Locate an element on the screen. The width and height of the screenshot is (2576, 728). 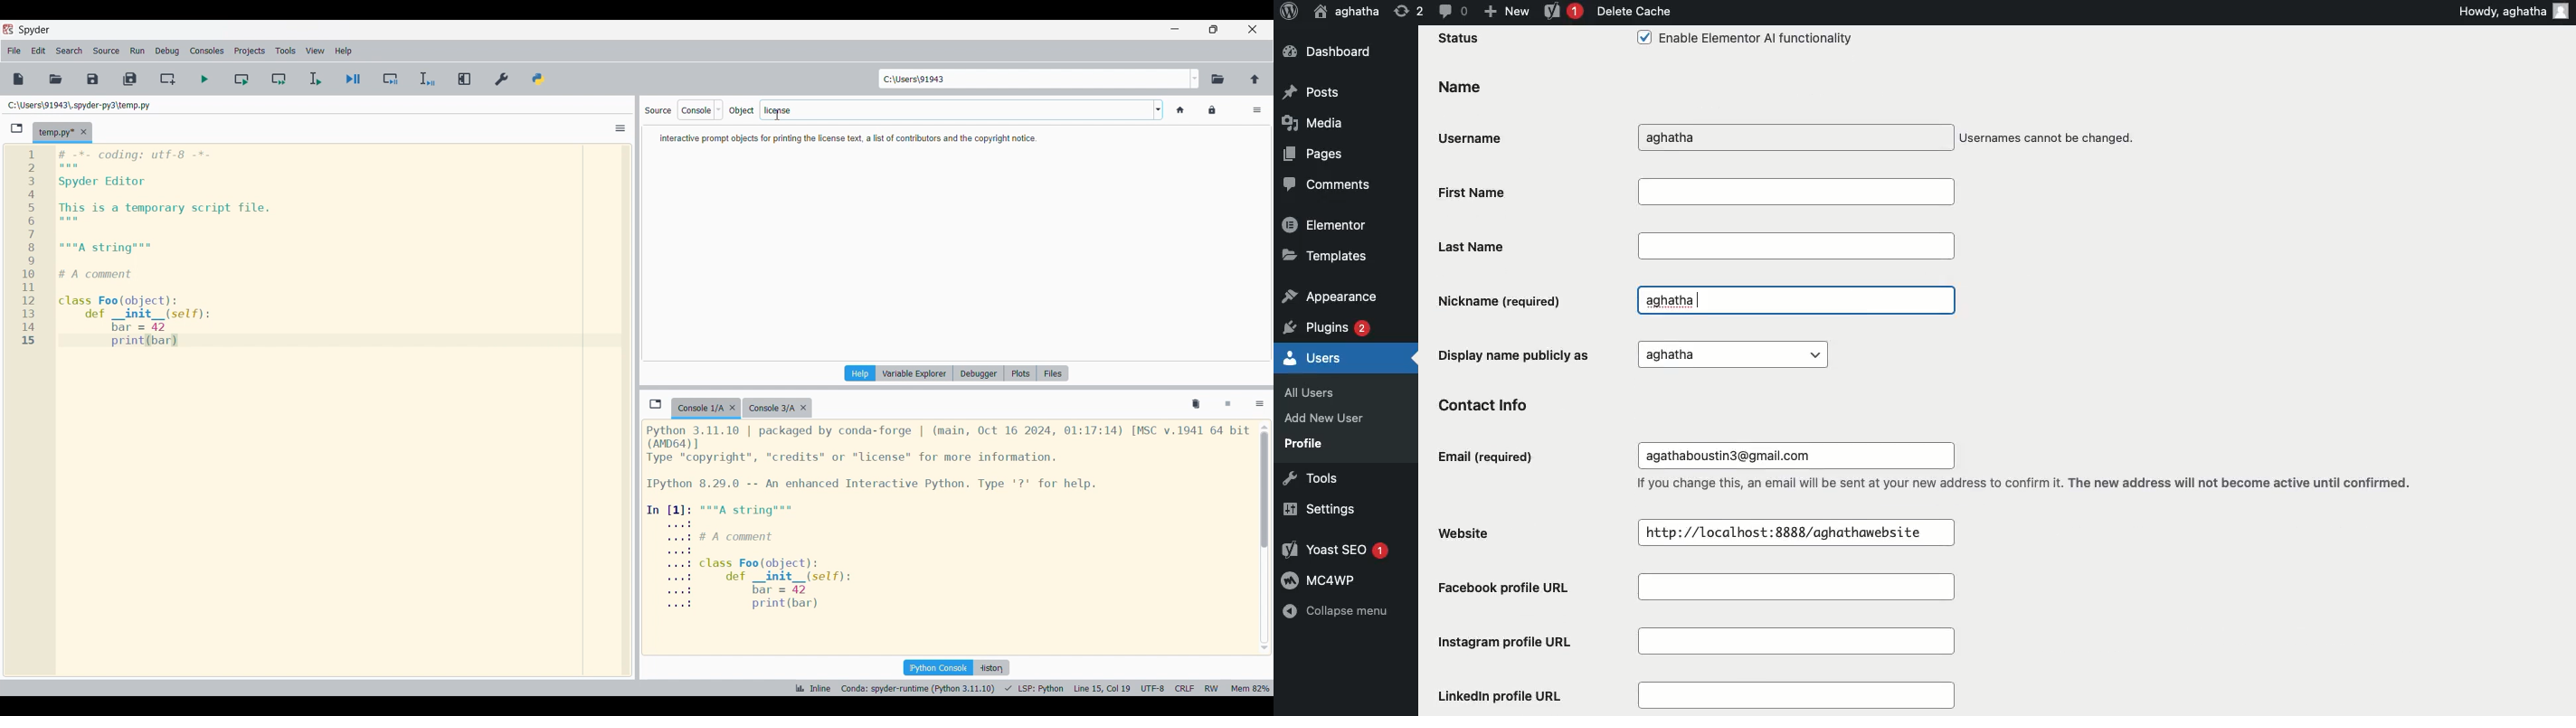
New file is located at coordinates (19, 79).